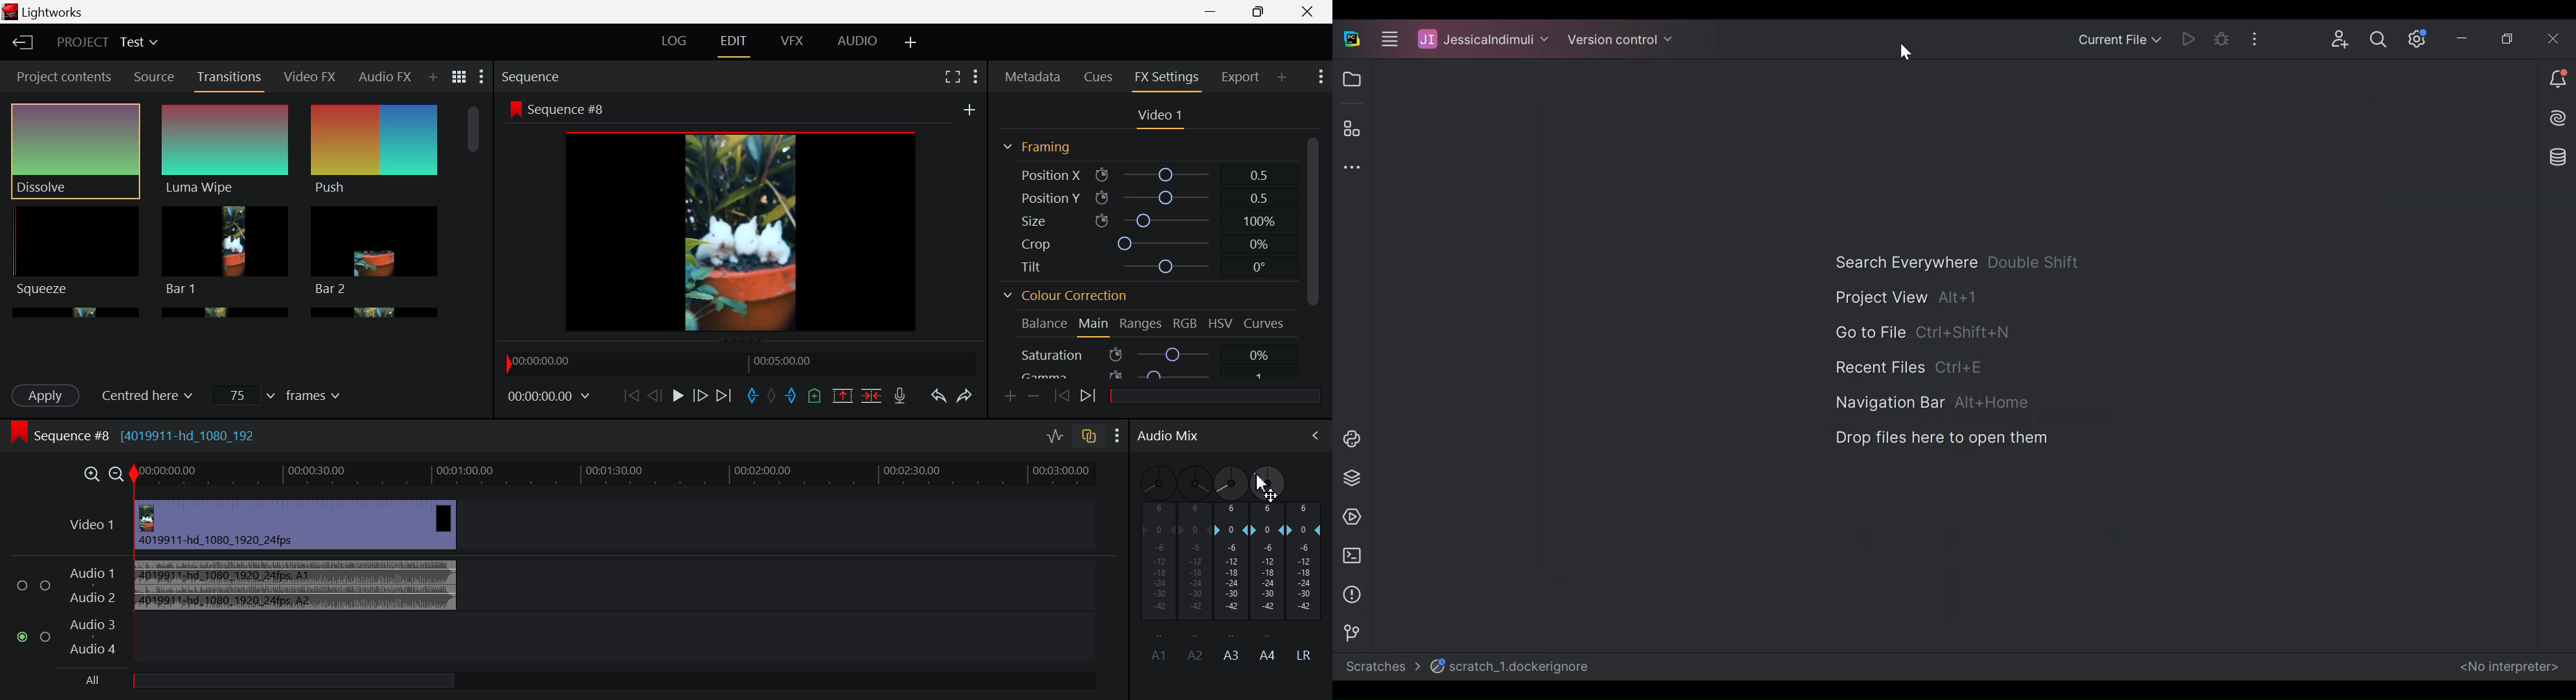  What do you see at coordinates (679, 395) in the screenshot?
I see `Play` at bounding box center [679, 395].